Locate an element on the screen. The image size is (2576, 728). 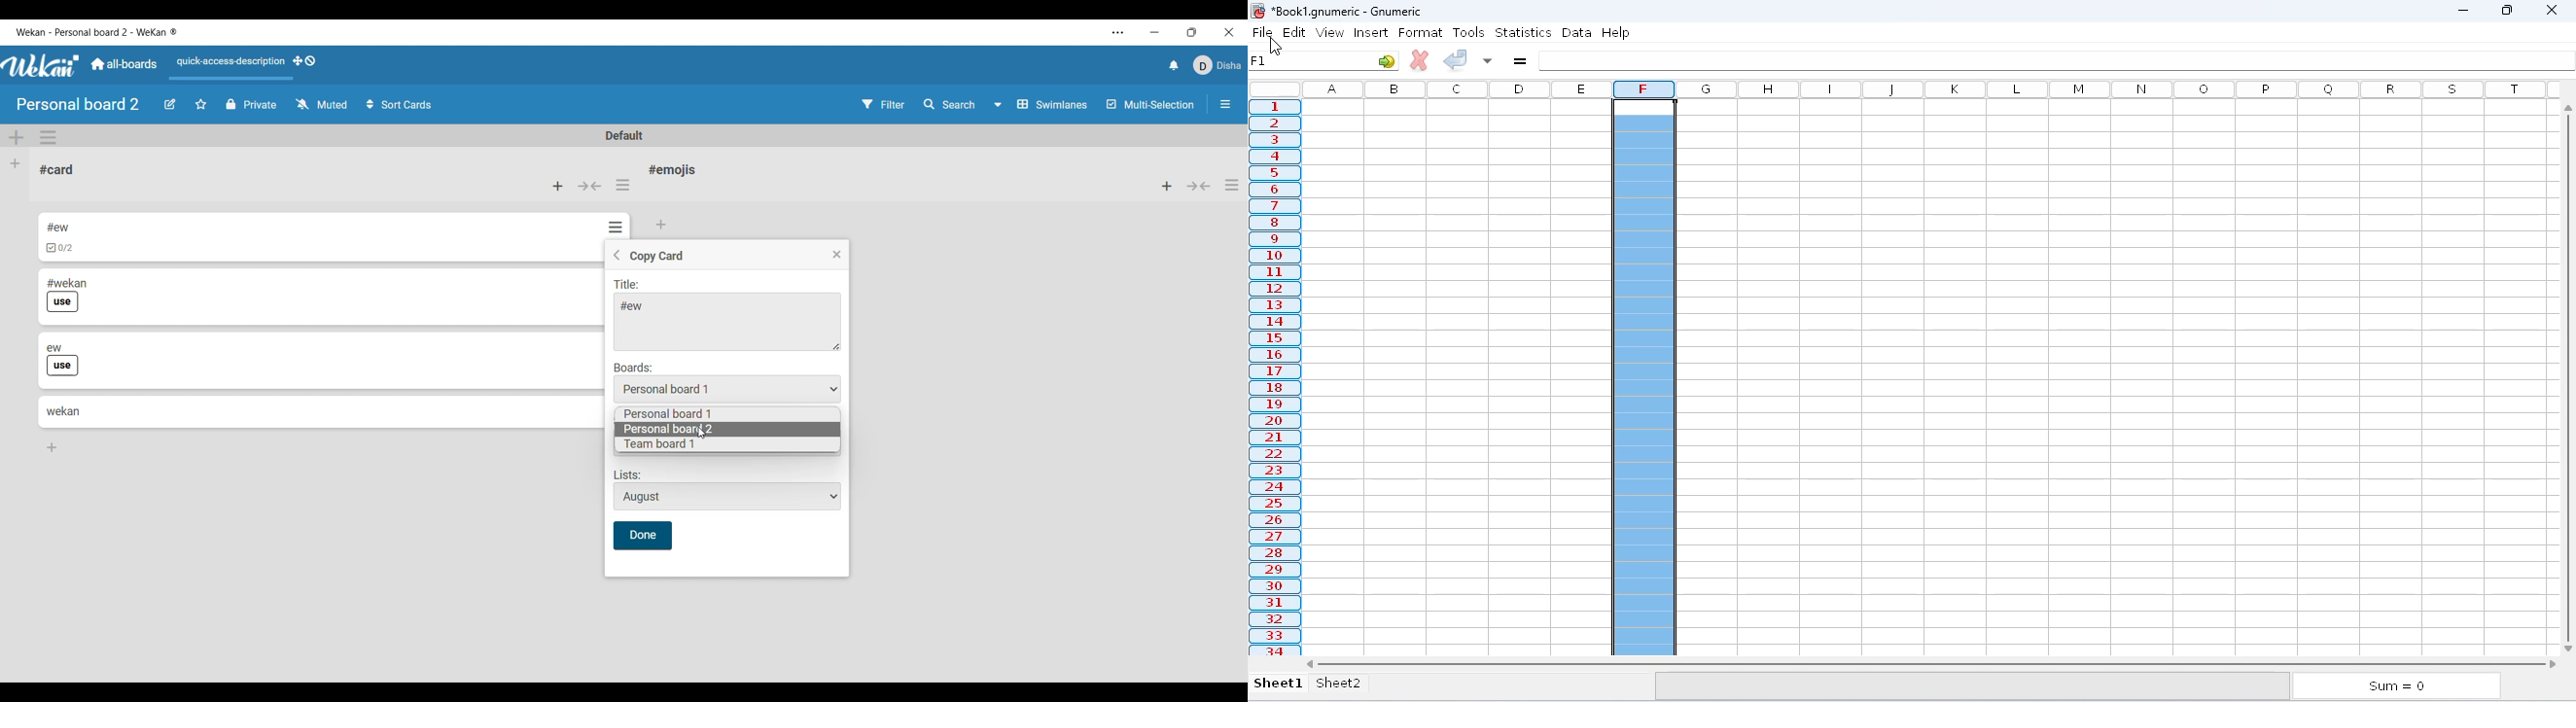
Indicates use of label in card is located at coordinates (63, 303).